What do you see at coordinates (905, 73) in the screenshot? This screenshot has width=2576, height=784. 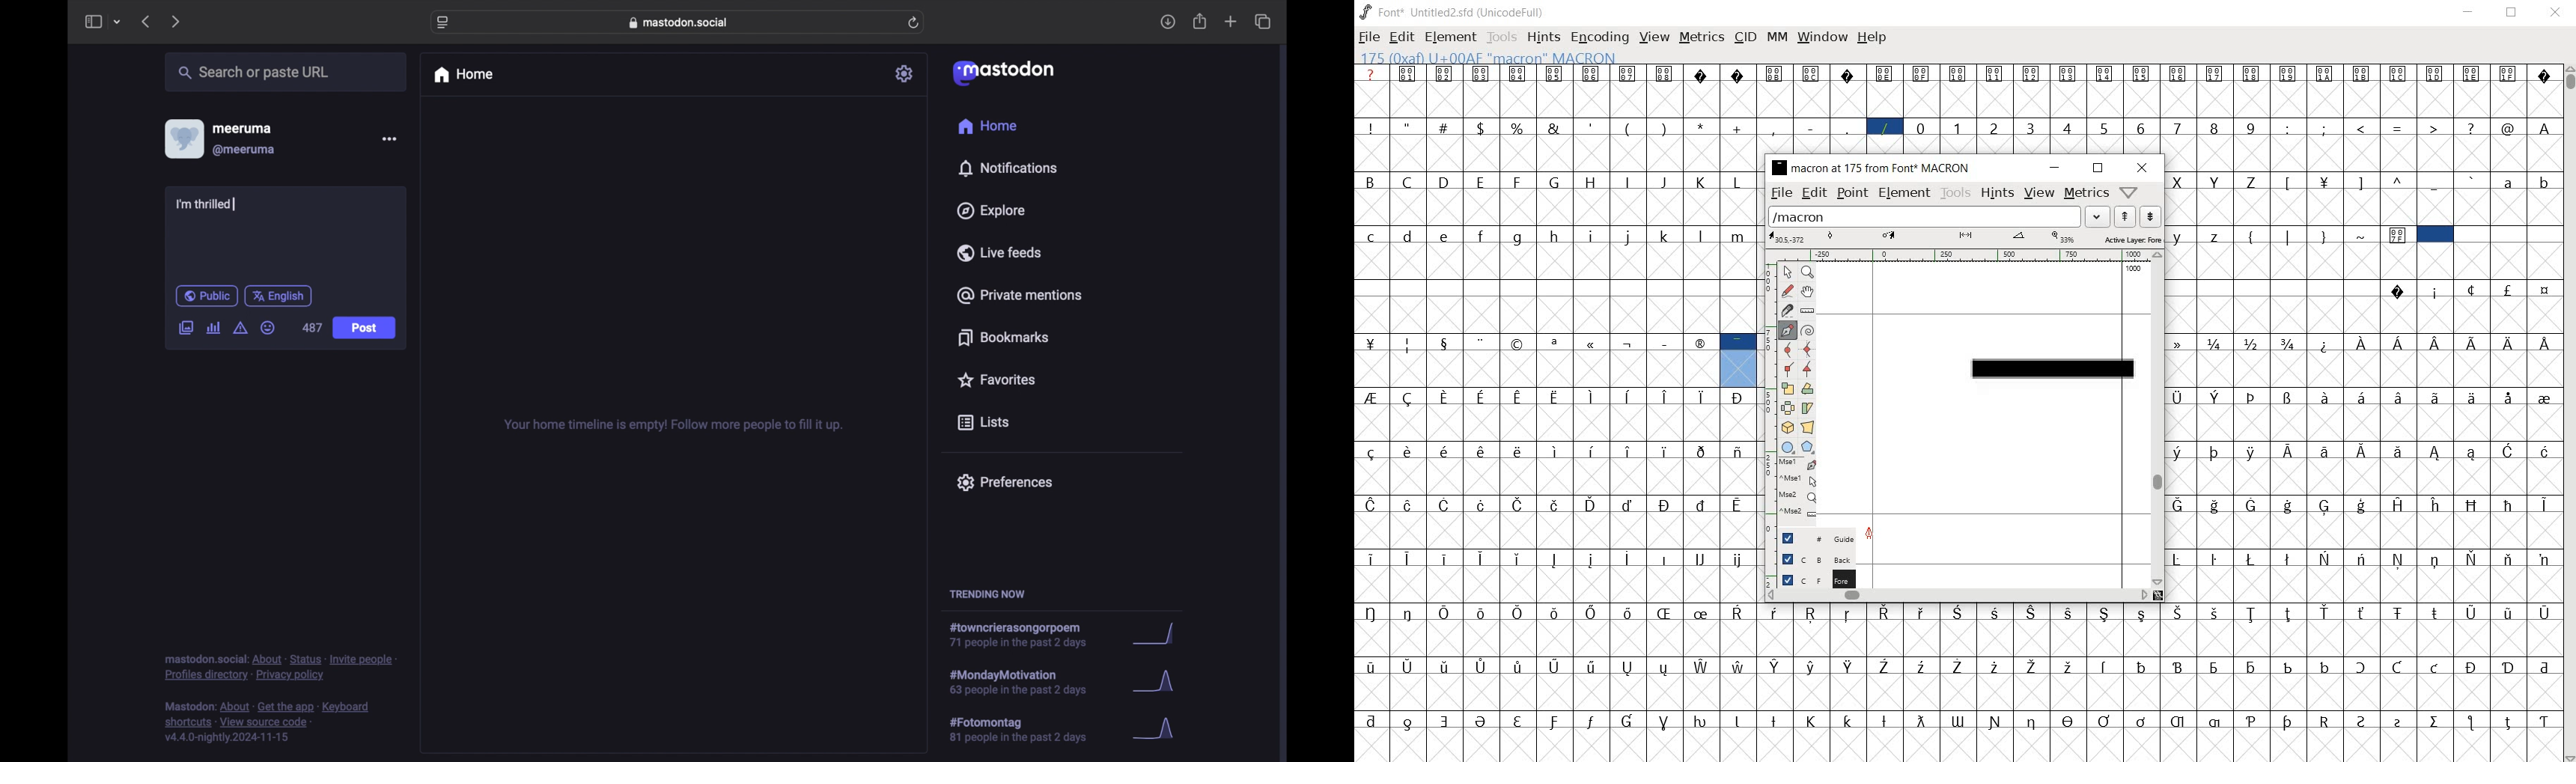 I see `settings` at bounding box center [905, 73].